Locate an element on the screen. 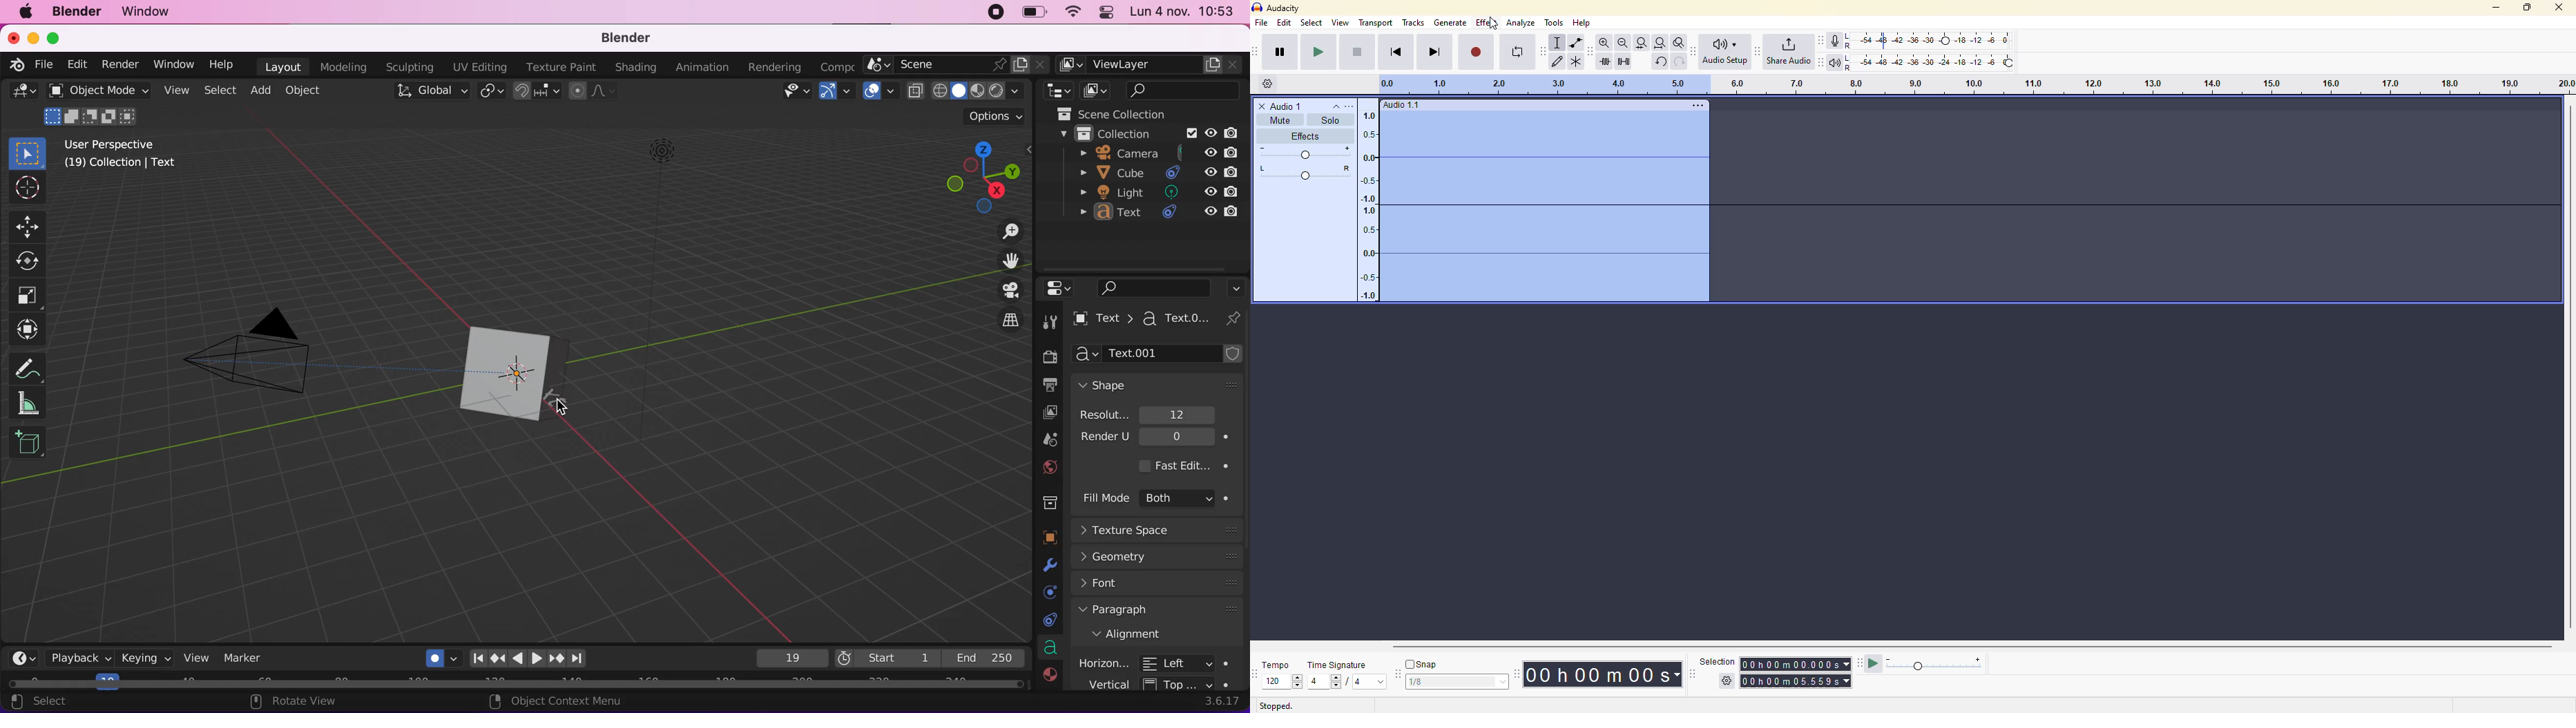 The image size is (2576, 728). camera is located at coordinates (265, 363).